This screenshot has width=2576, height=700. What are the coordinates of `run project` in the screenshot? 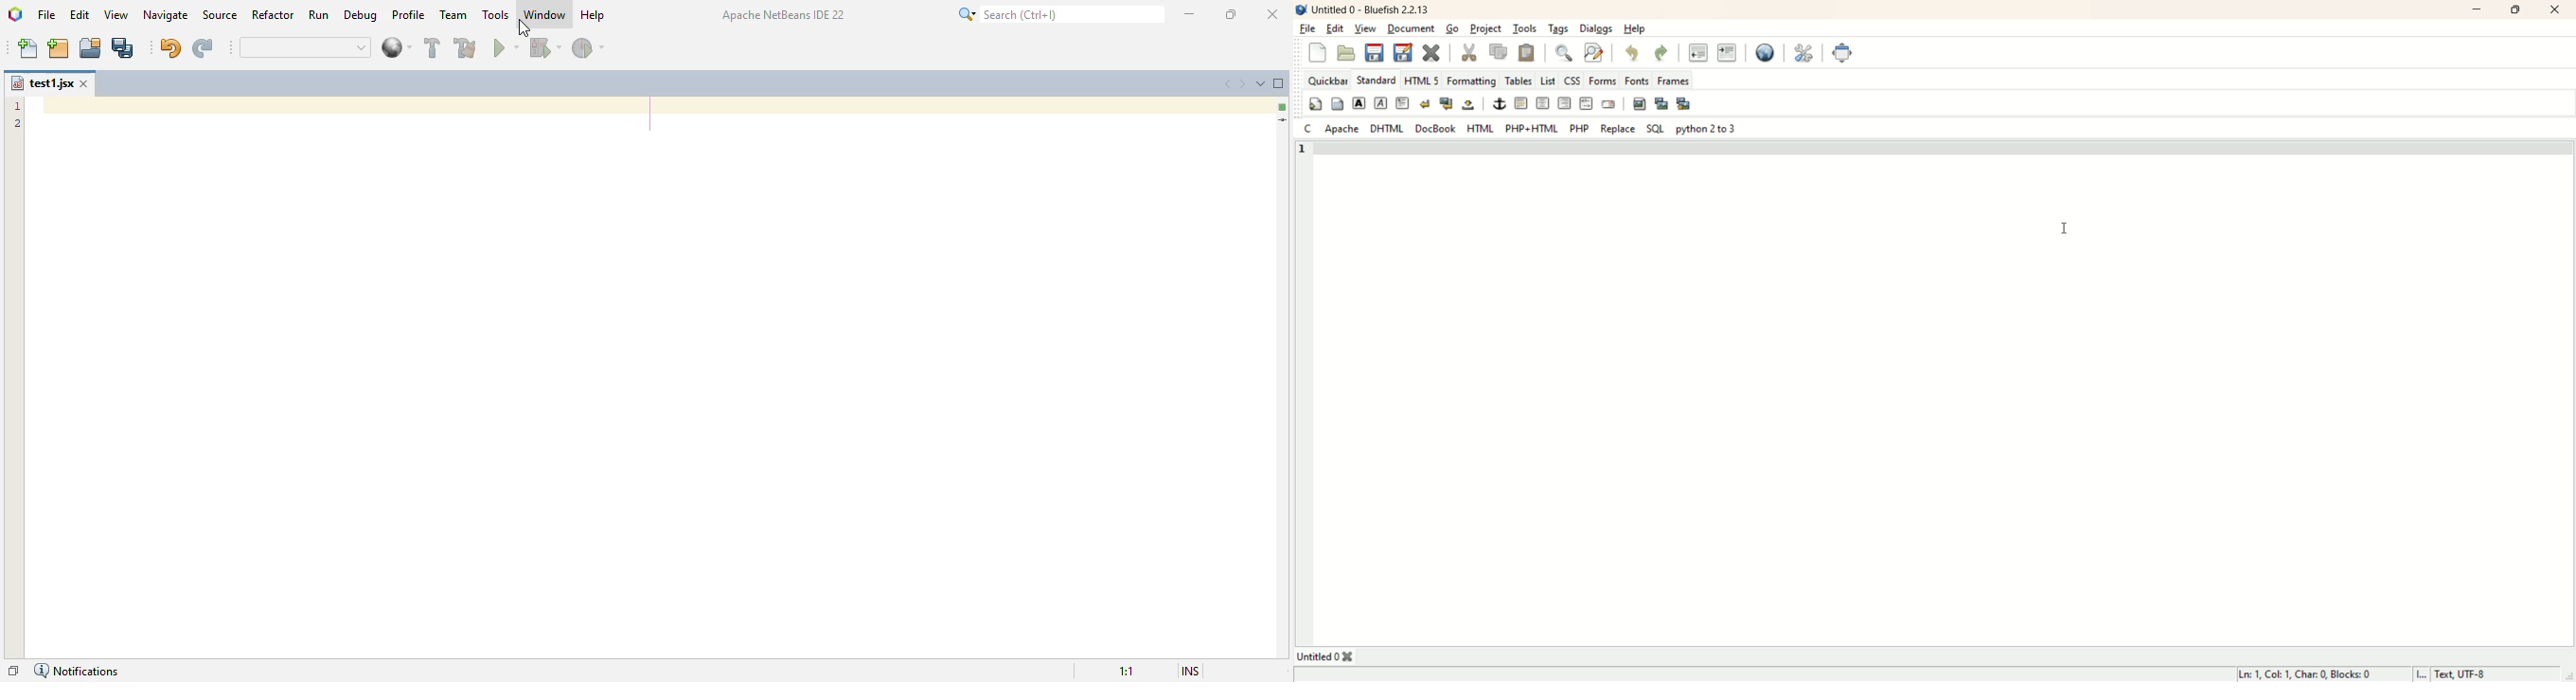 It's located at (506, 47).